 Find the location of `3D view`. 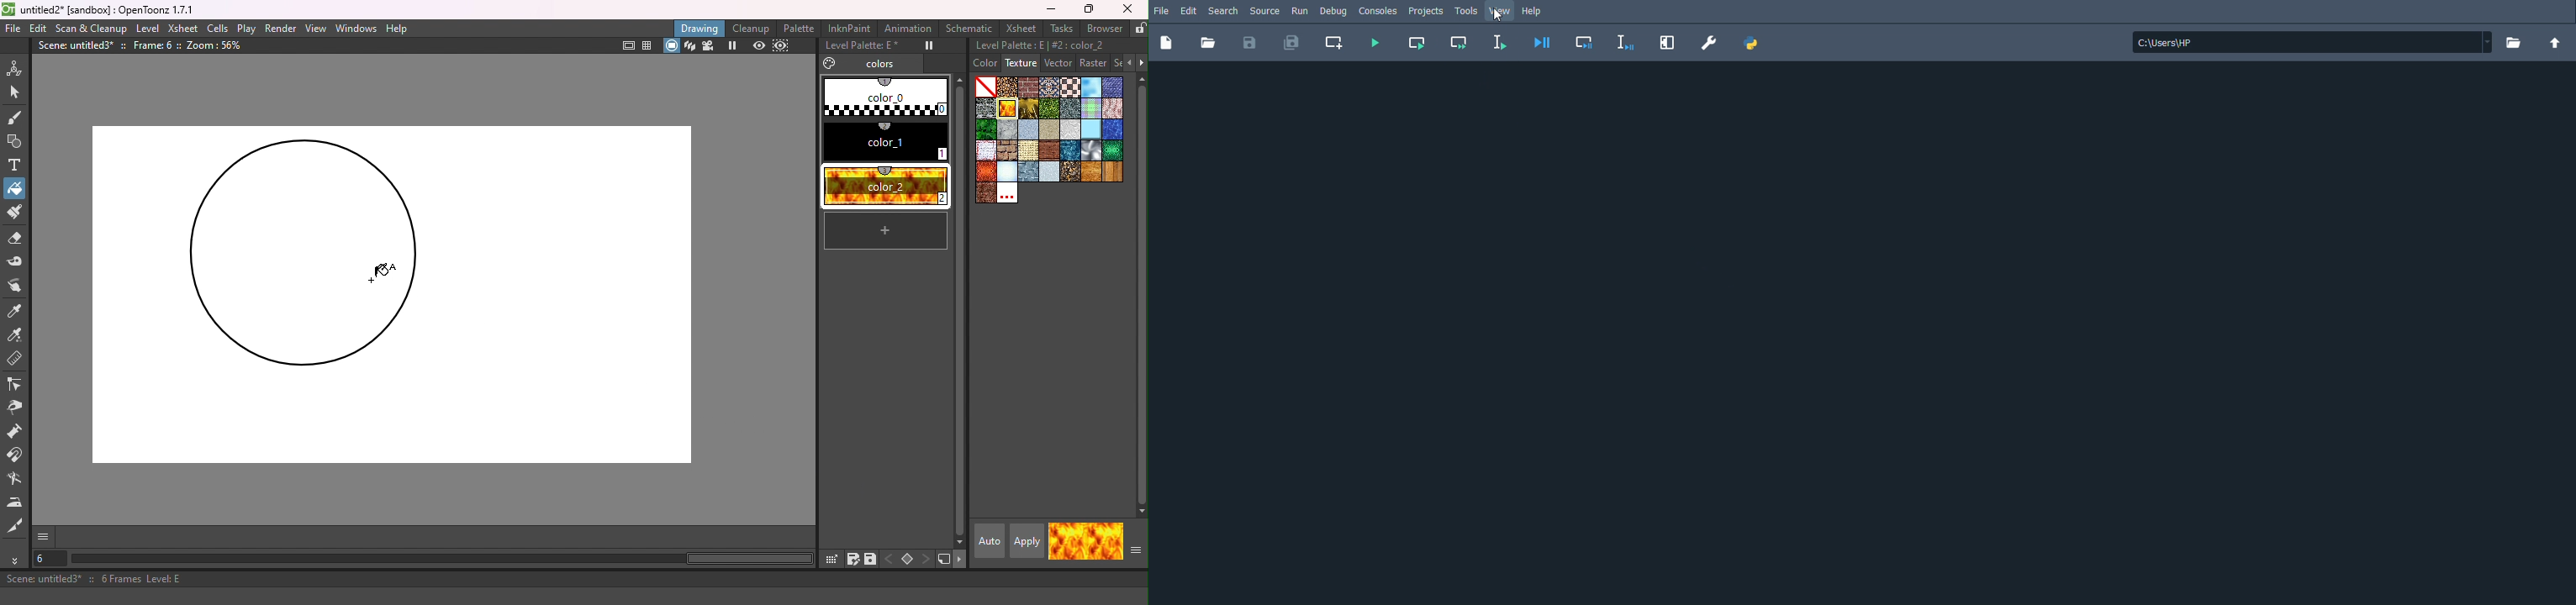

3D view is located at coordinates (689, 45).